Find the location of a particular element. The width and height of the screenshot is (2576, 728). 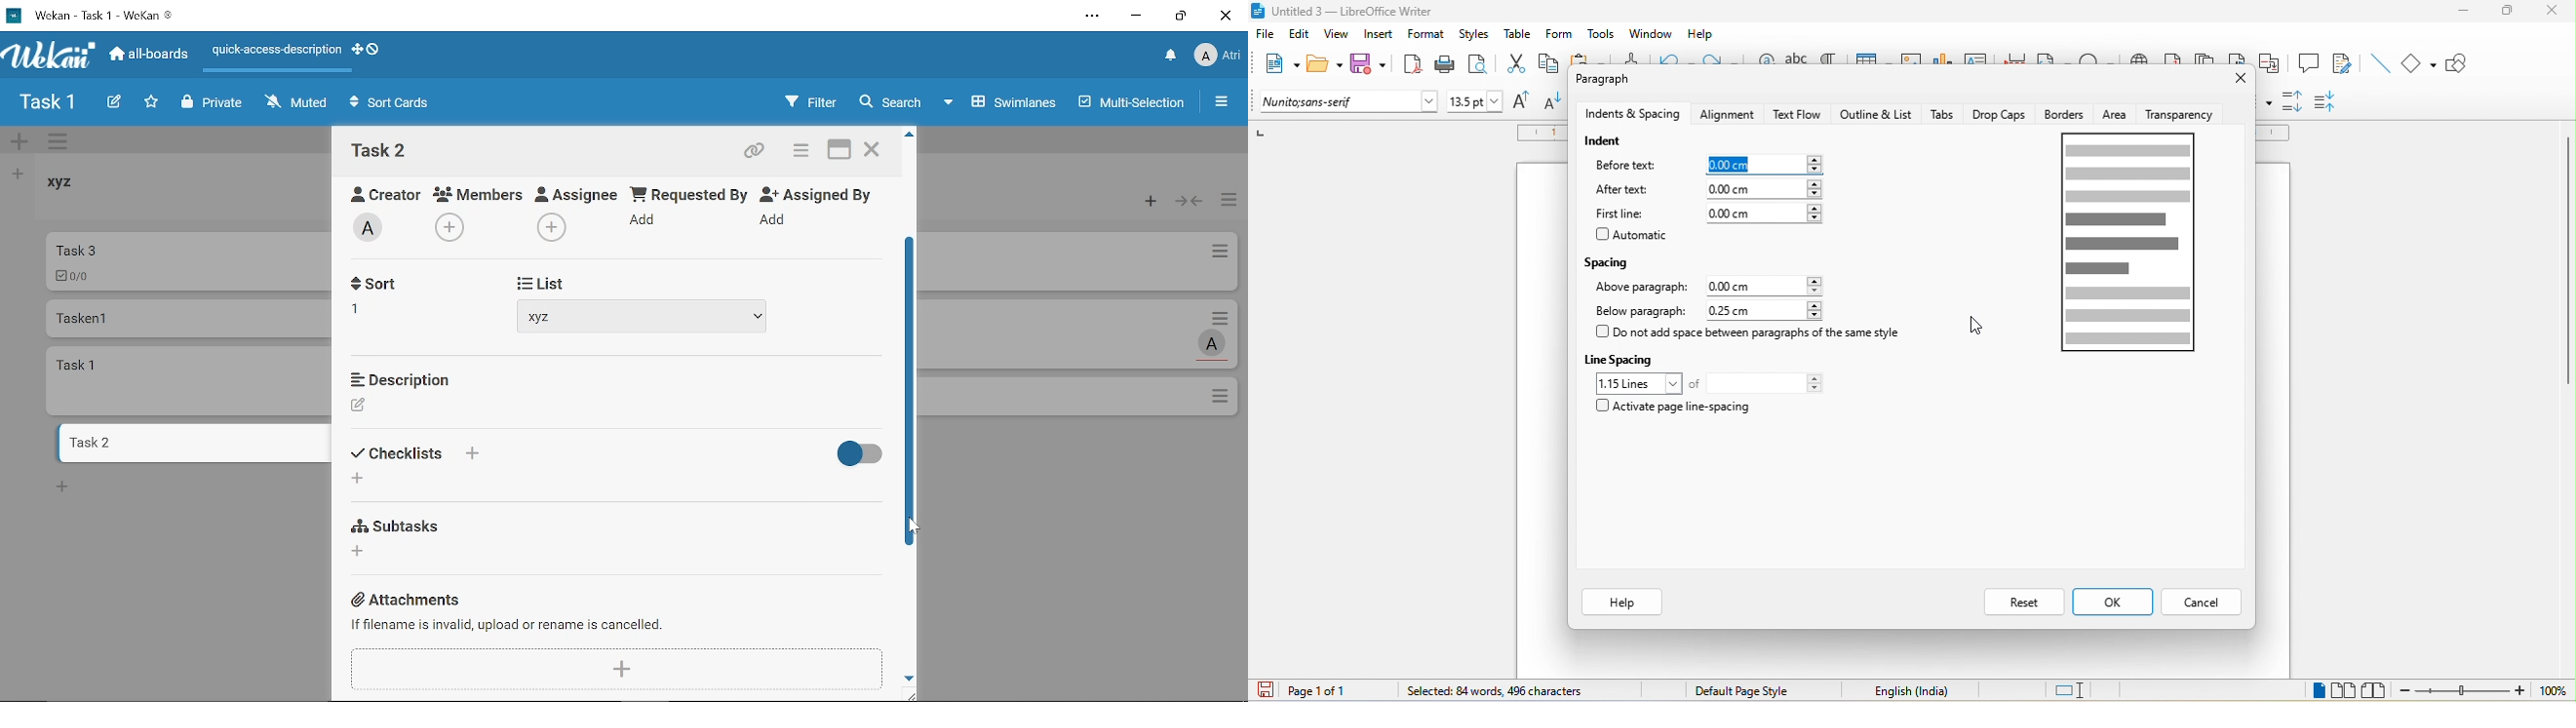

Search is located at coordinates (889, 102).